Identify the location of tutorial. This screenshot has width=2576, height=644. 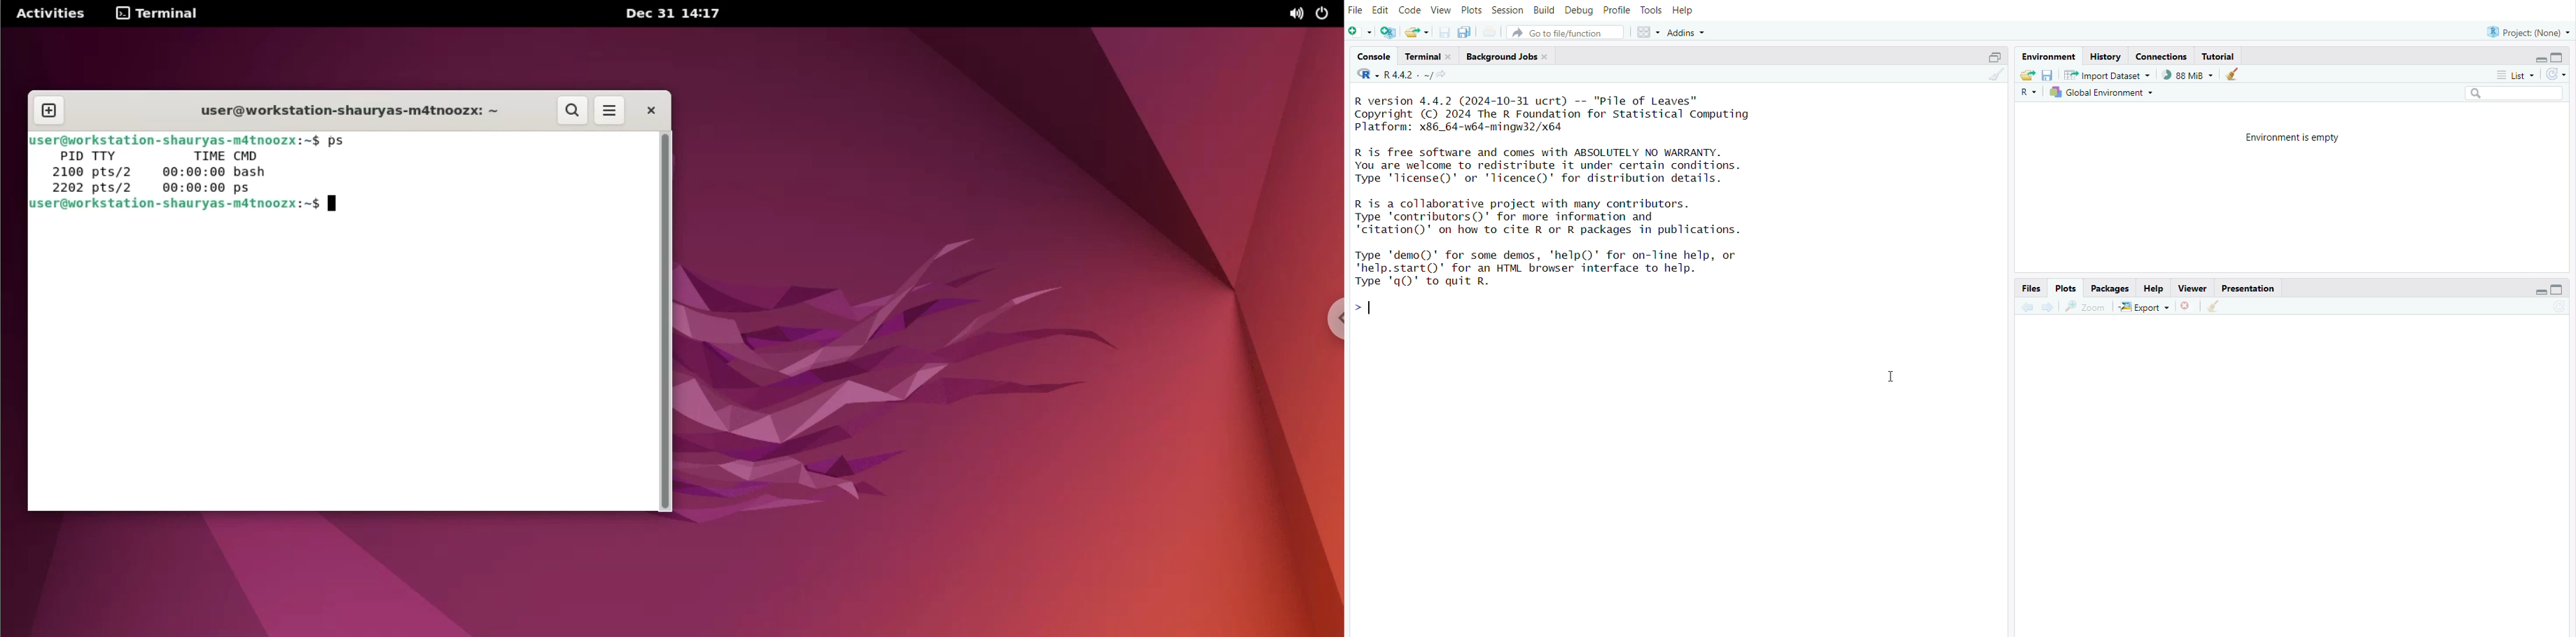
(2218, 55).